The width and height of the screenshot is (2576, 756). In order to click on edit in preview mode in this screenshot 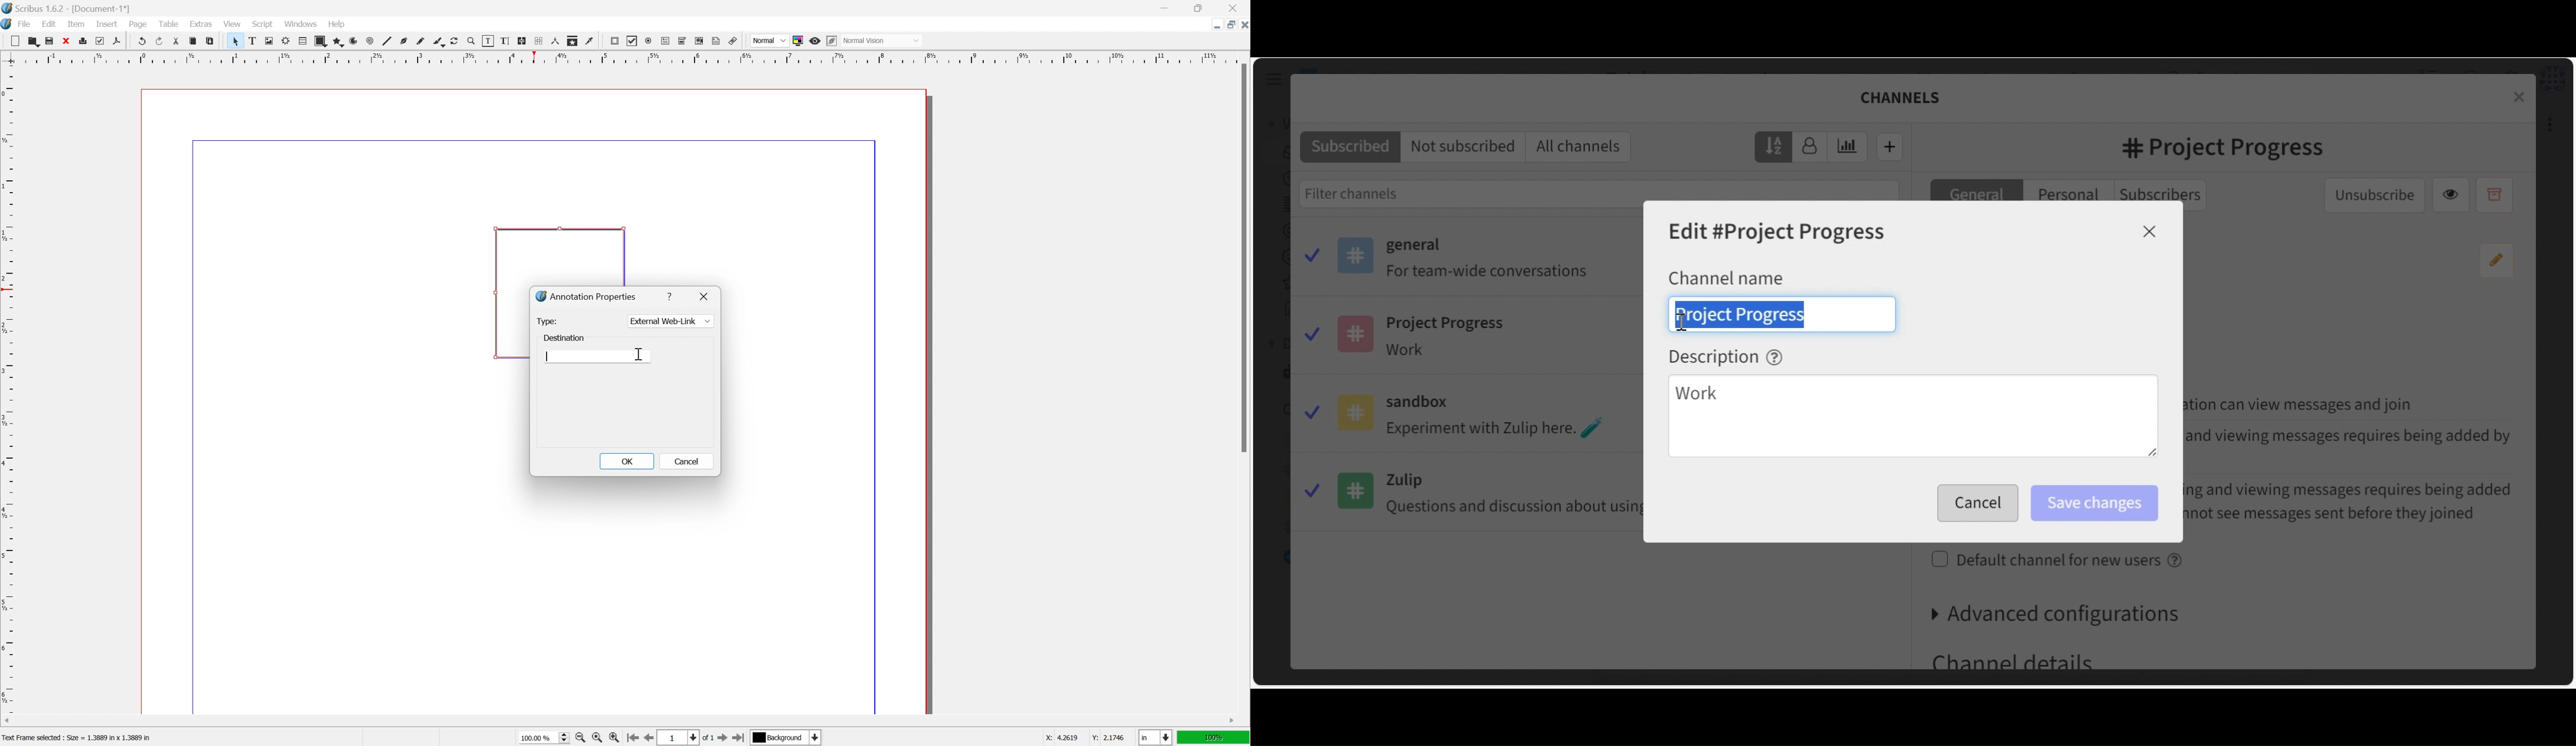, I will do `click(832, 41)`.